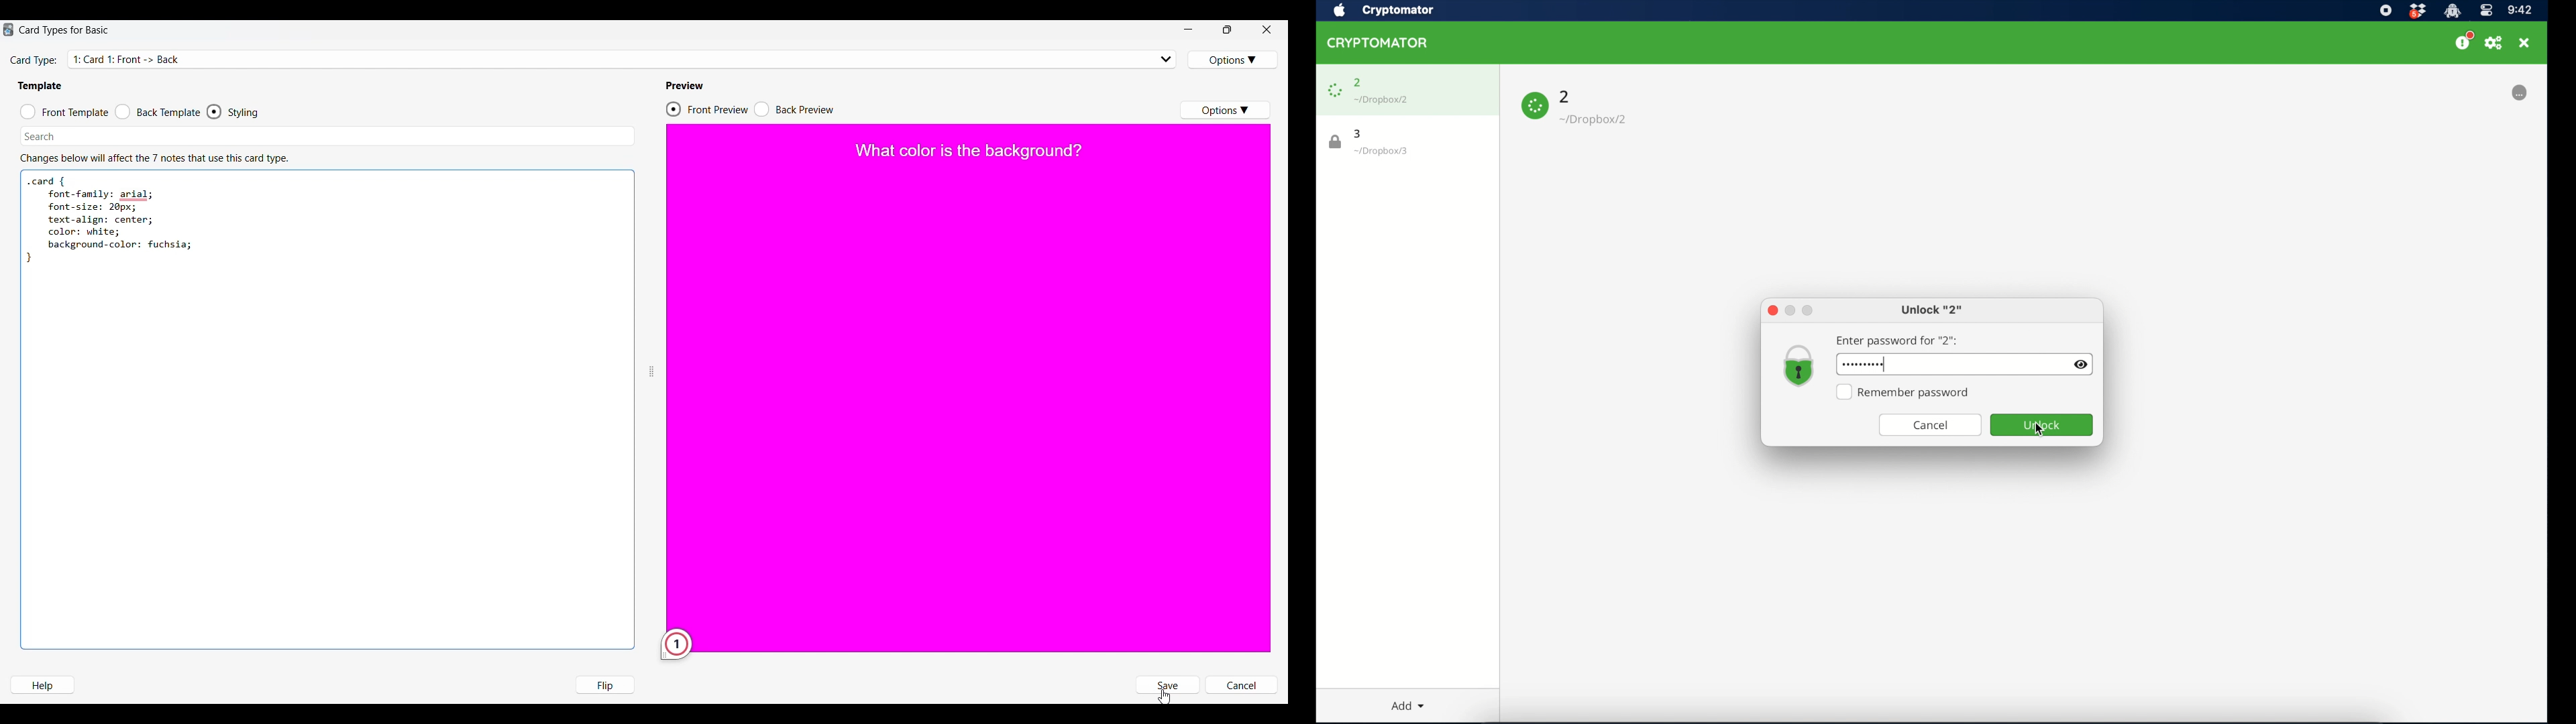  Describe the element at coordinates (1241, 686) in the screenshot. I see `Cancel` at that location.